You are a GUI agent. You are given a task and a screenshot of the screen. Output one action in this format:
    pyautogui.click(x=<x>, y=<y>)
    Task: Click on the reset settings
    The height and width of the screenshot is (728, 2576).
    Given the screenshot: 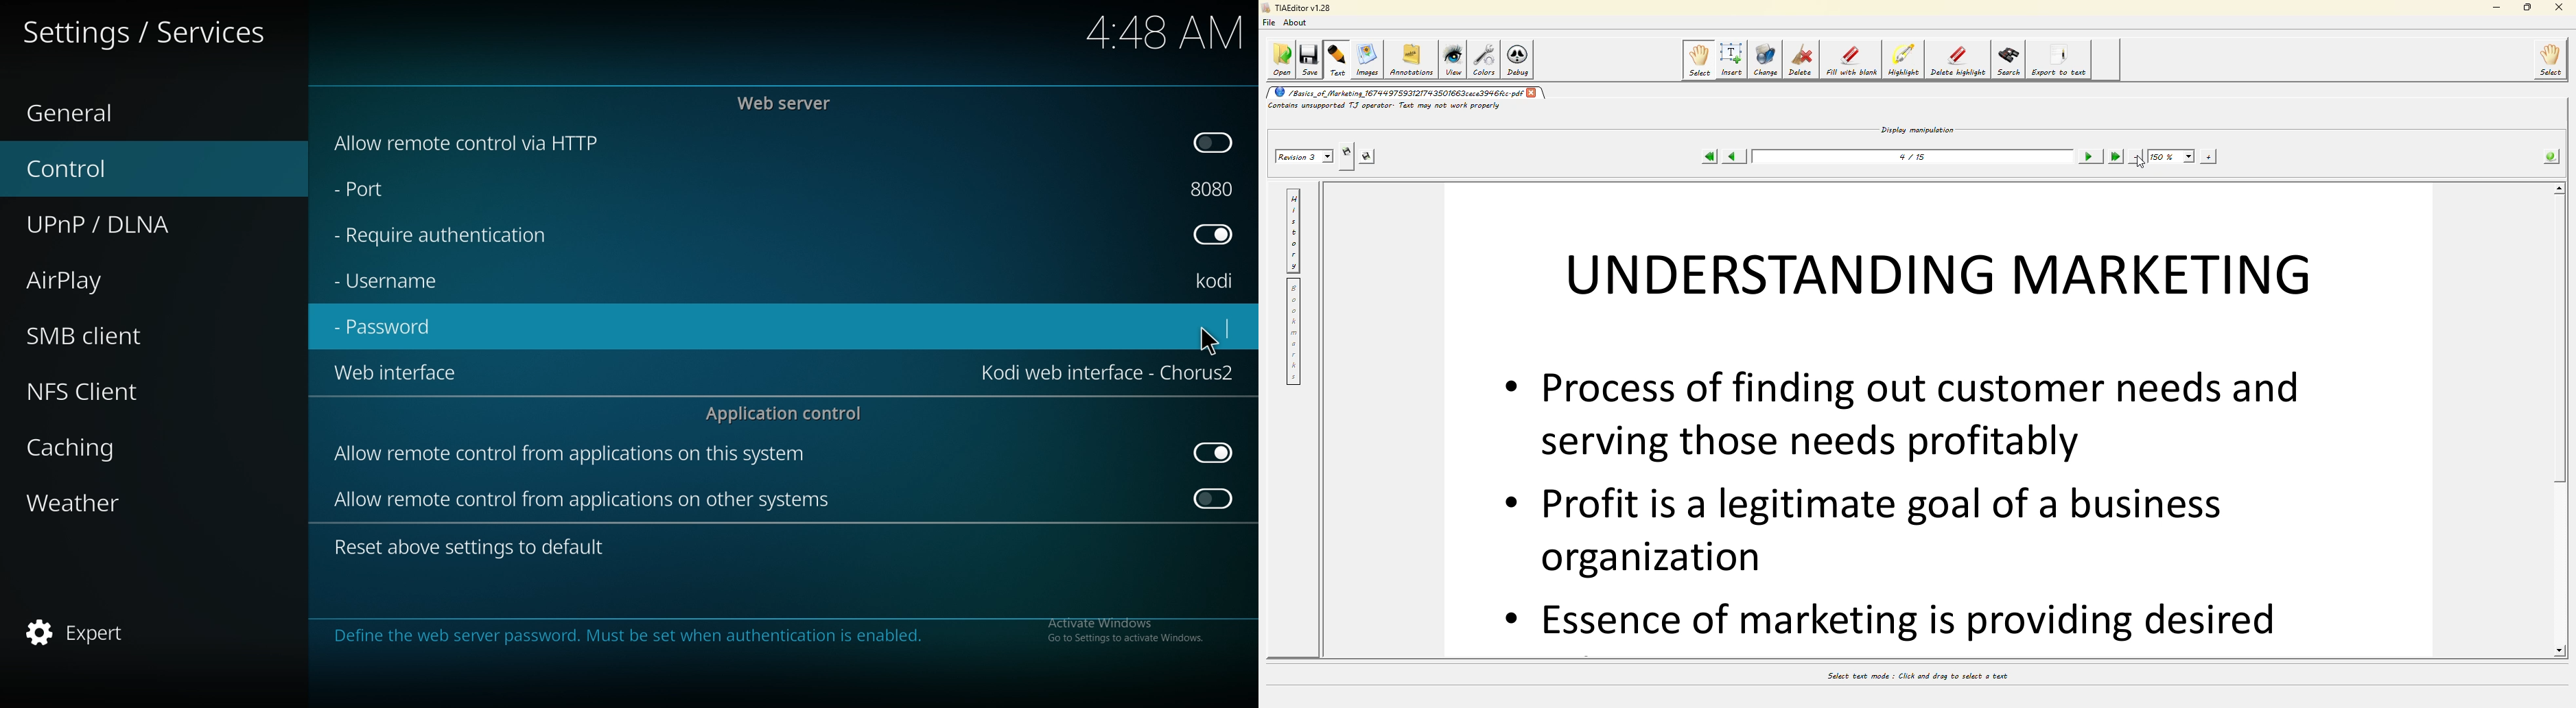 What is the action you would take?
    pyautogui.click(x=473, y=546)
    